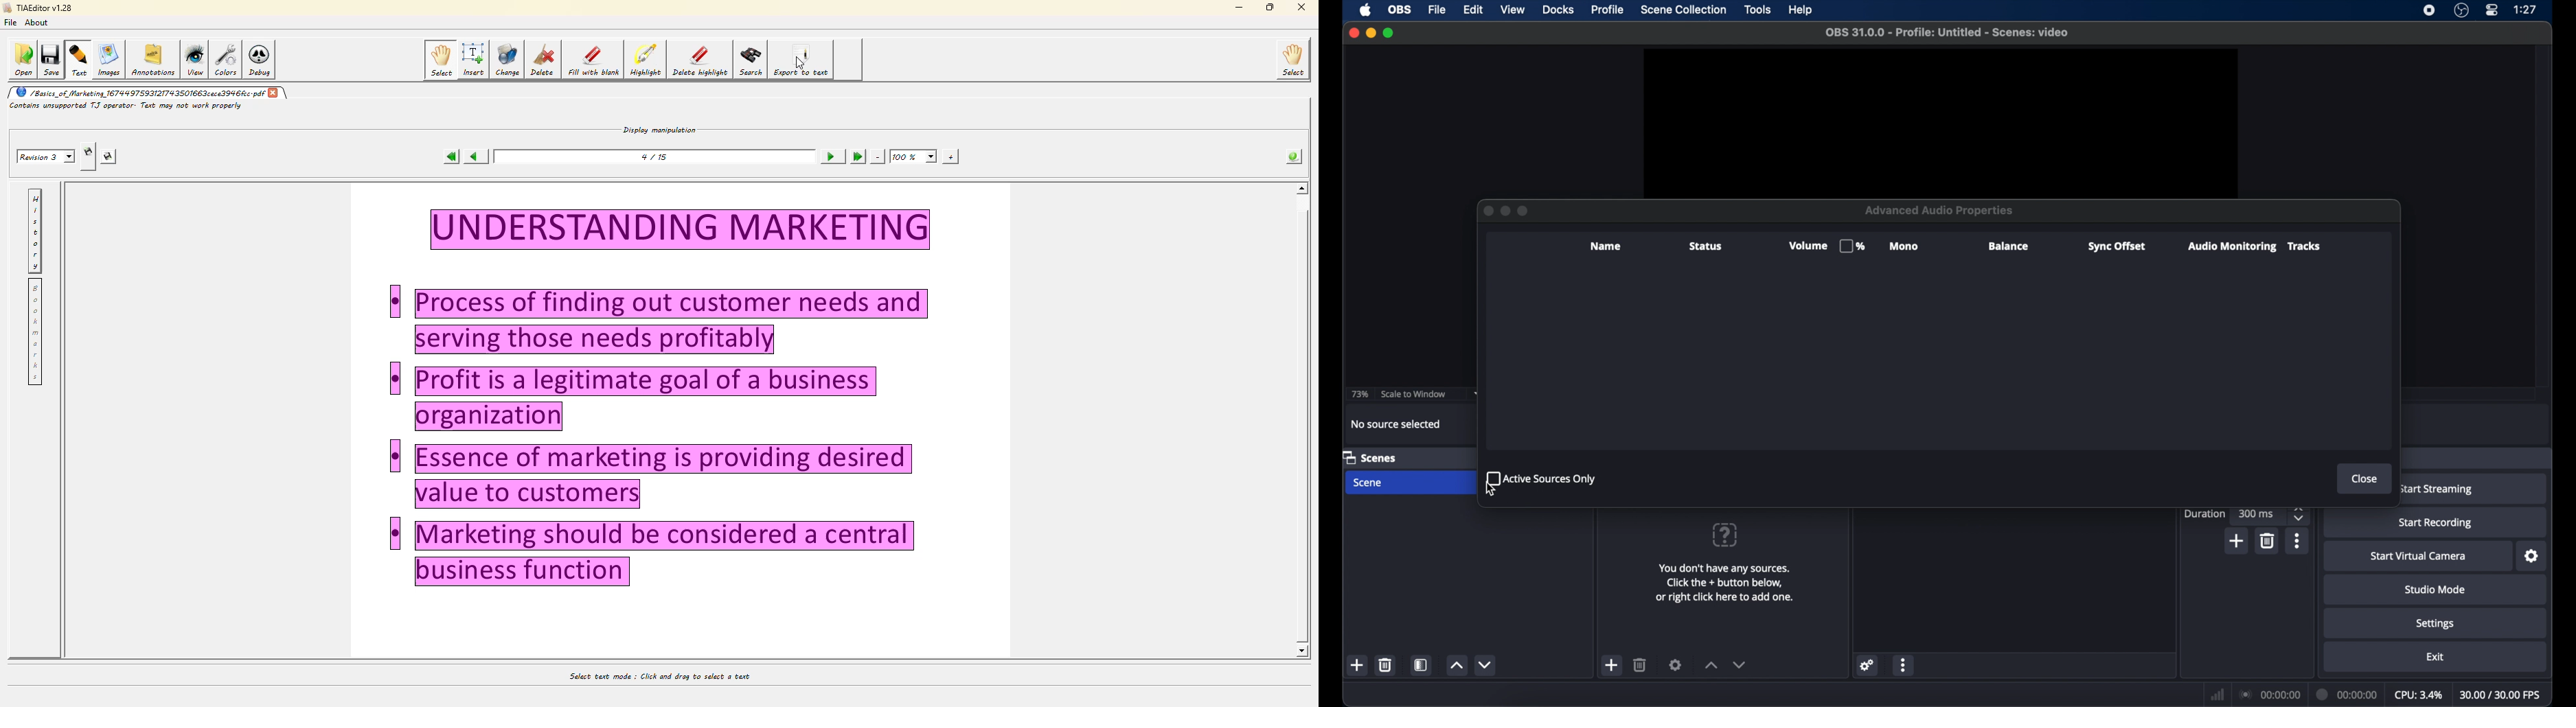 This screenshot has width=2576, height=728. I want to click on docks, so click(1558, 10).